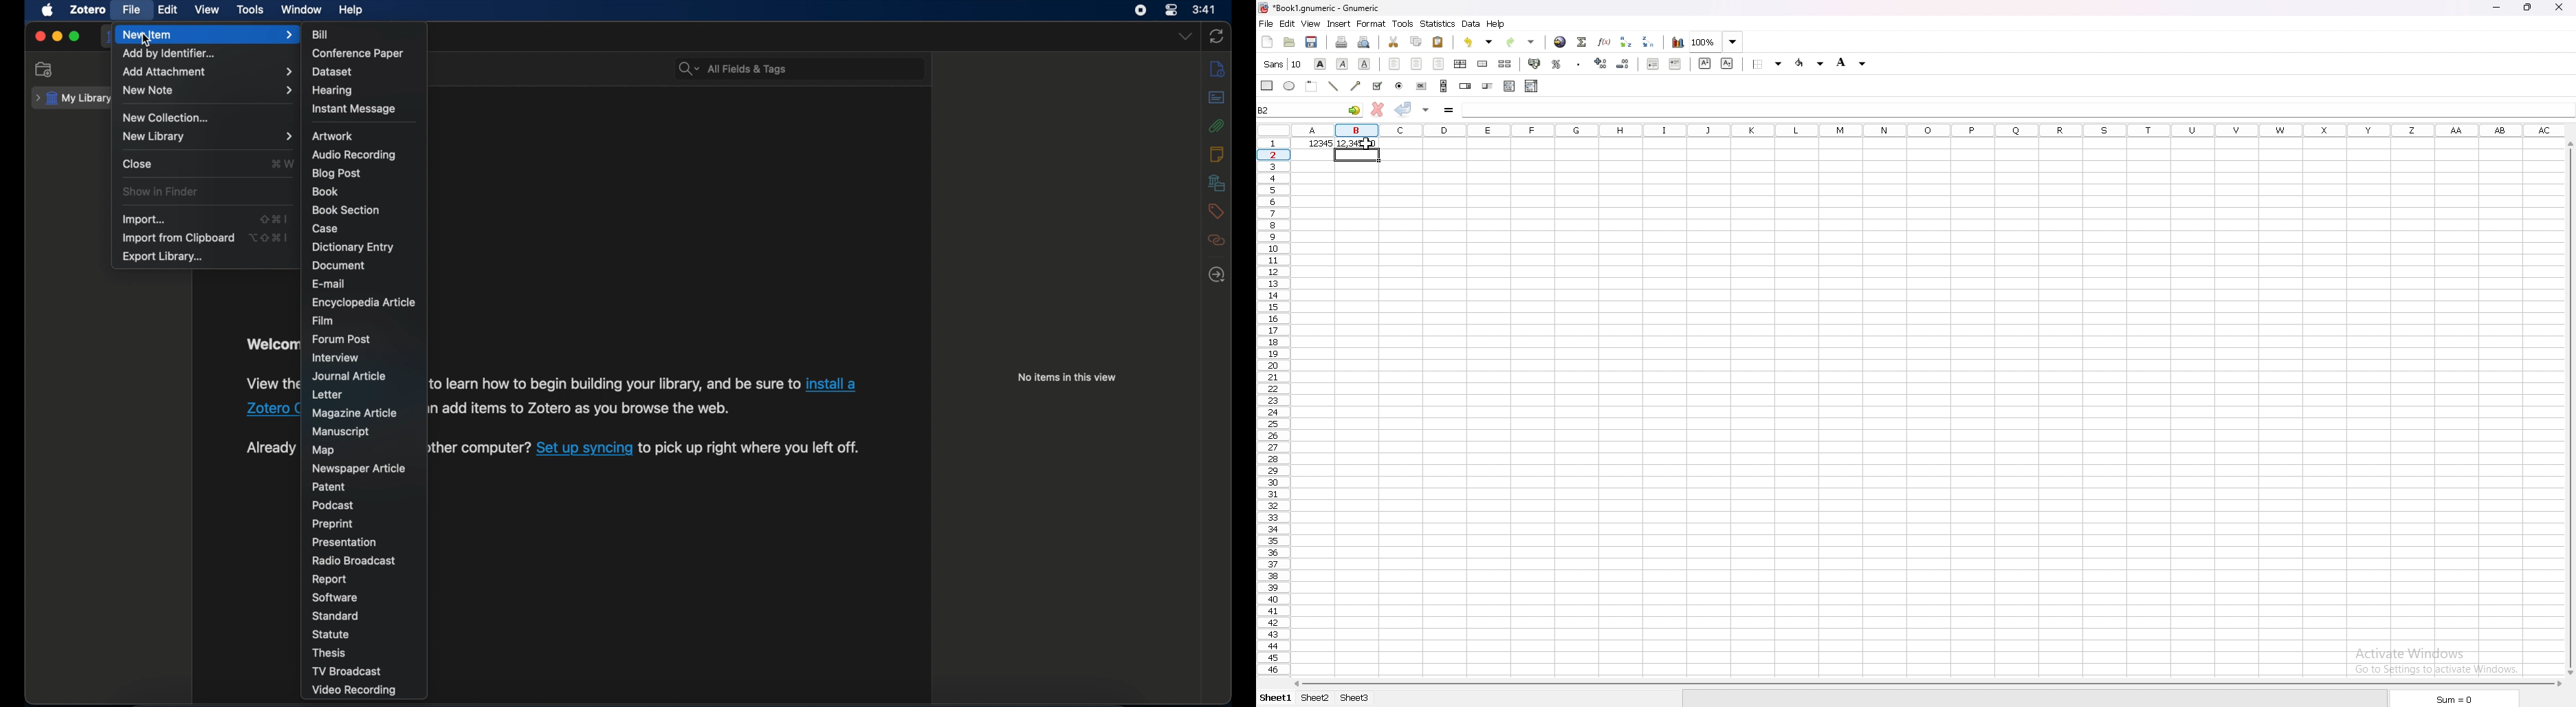 This screenshot has height=728, width=2576. I want to click on new collection, so click(166, 117).